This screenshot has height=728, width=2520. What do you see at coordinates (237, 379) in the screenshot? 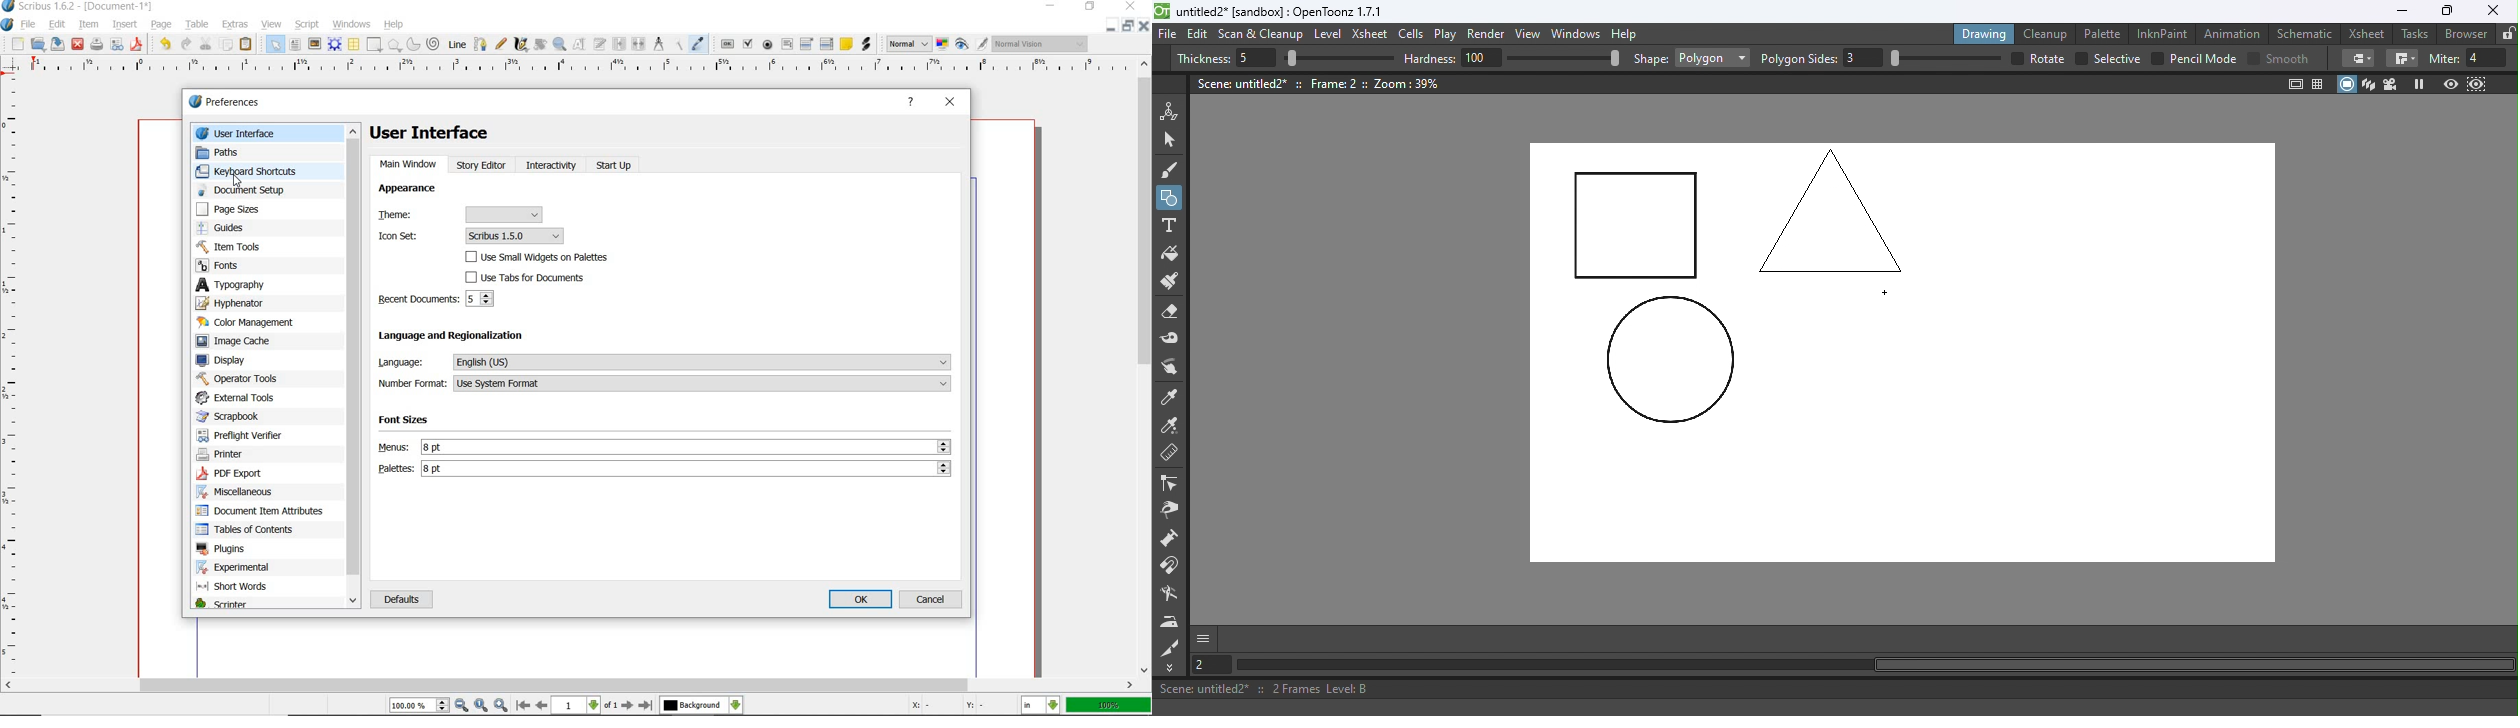
I see `operator tools` at bounding box center [237, 379].